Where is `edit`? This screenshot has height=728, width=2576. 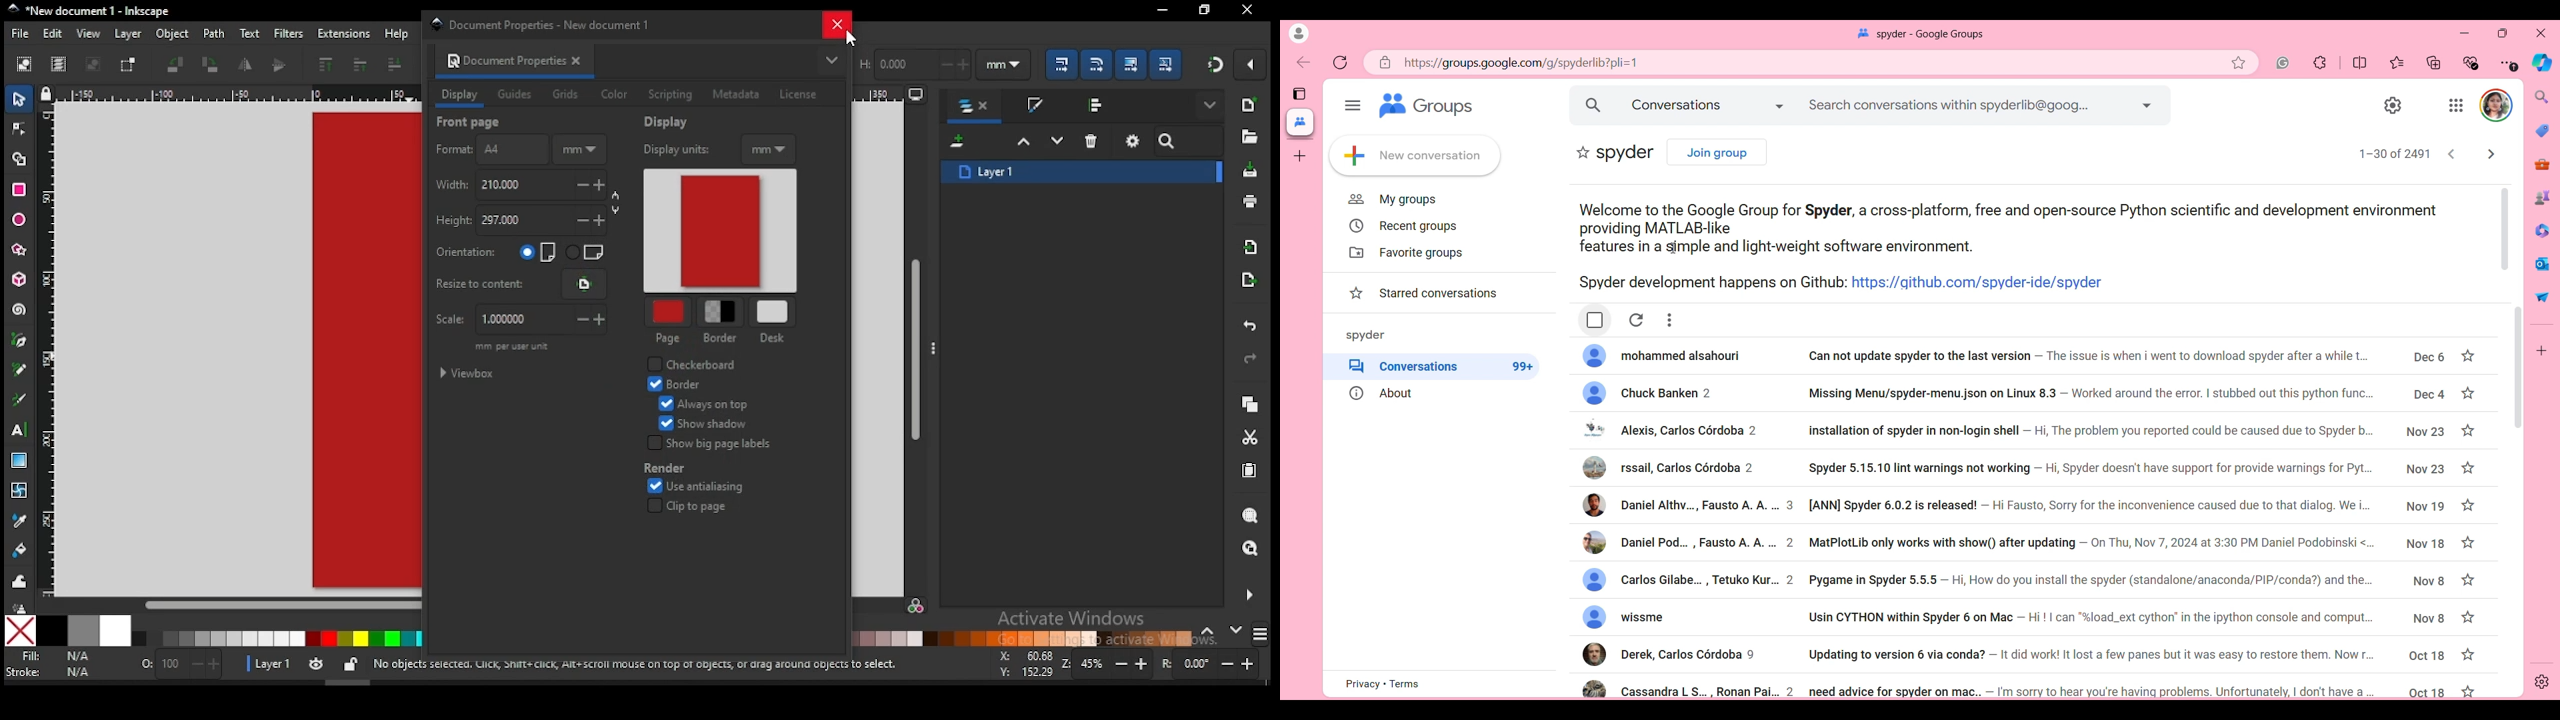 edit is located at coordinates (56, 34).